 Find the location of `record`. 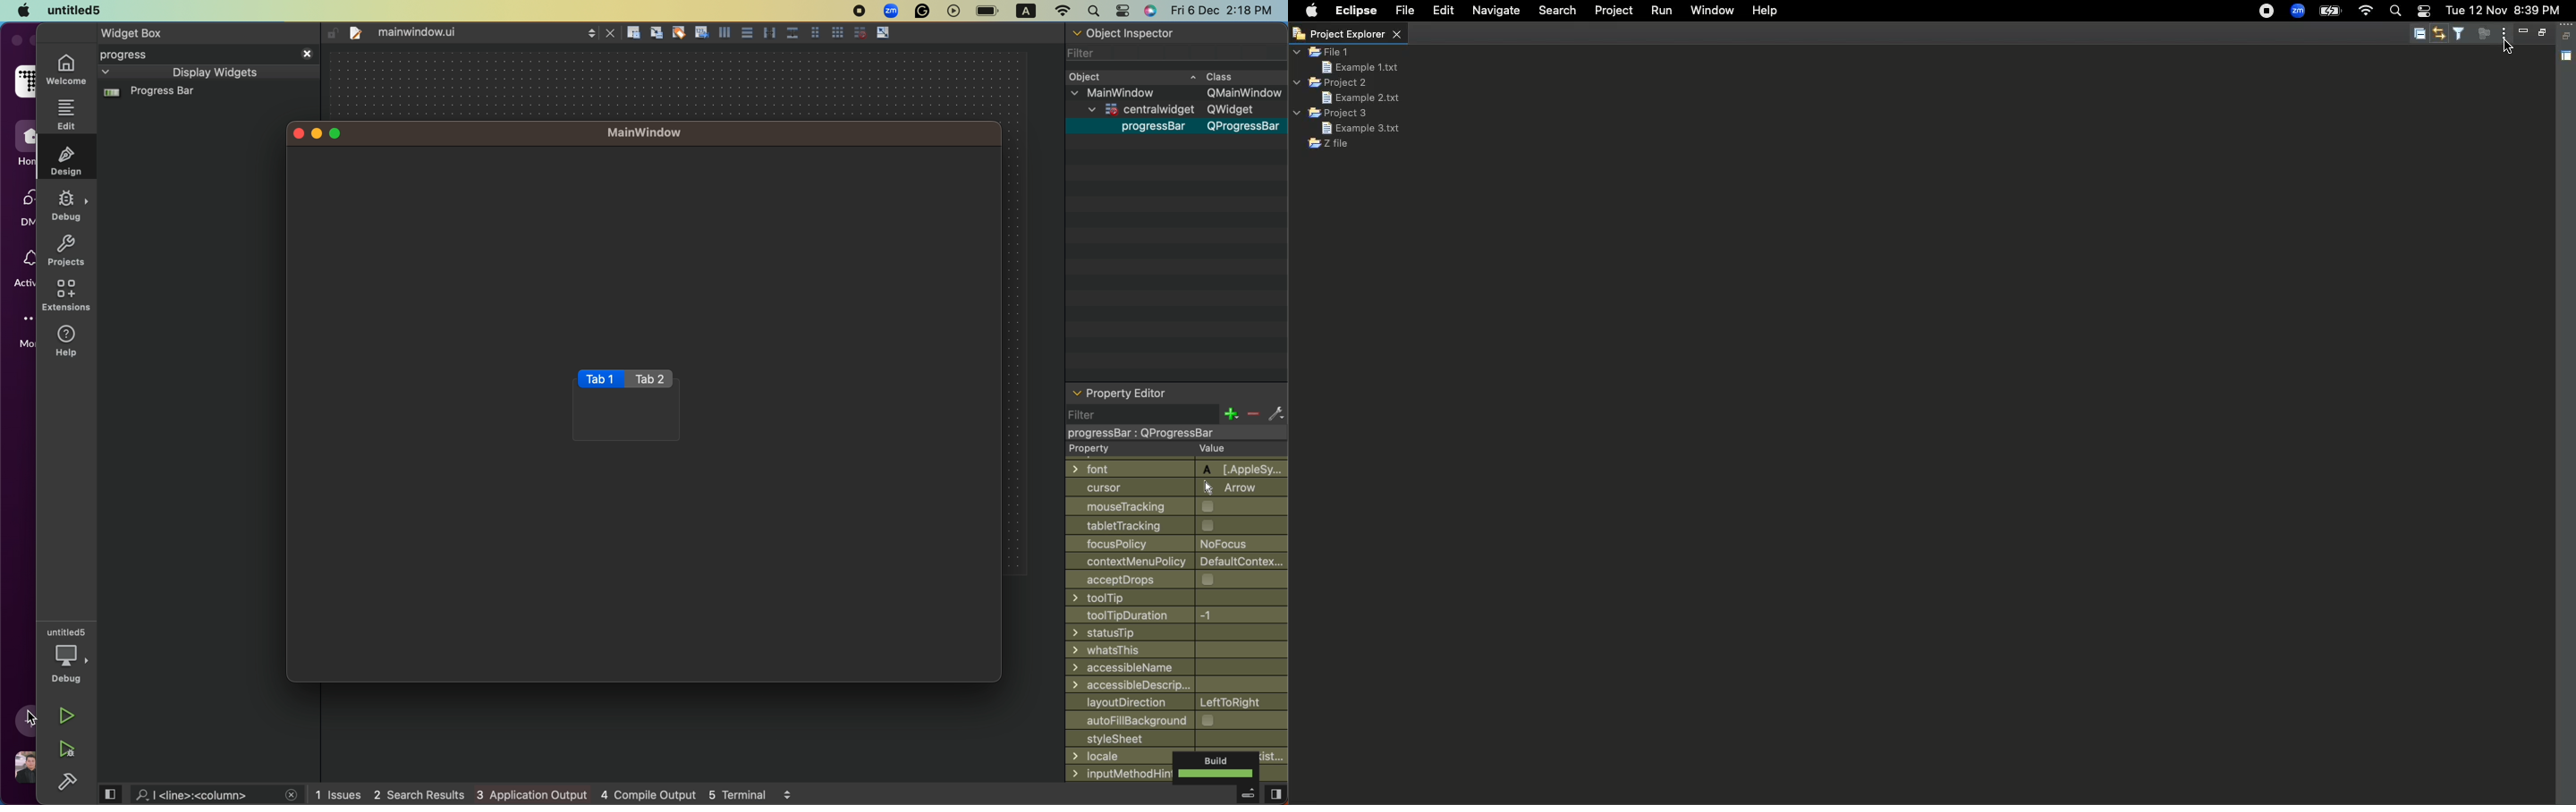

record is located at coordinates (859, 10).